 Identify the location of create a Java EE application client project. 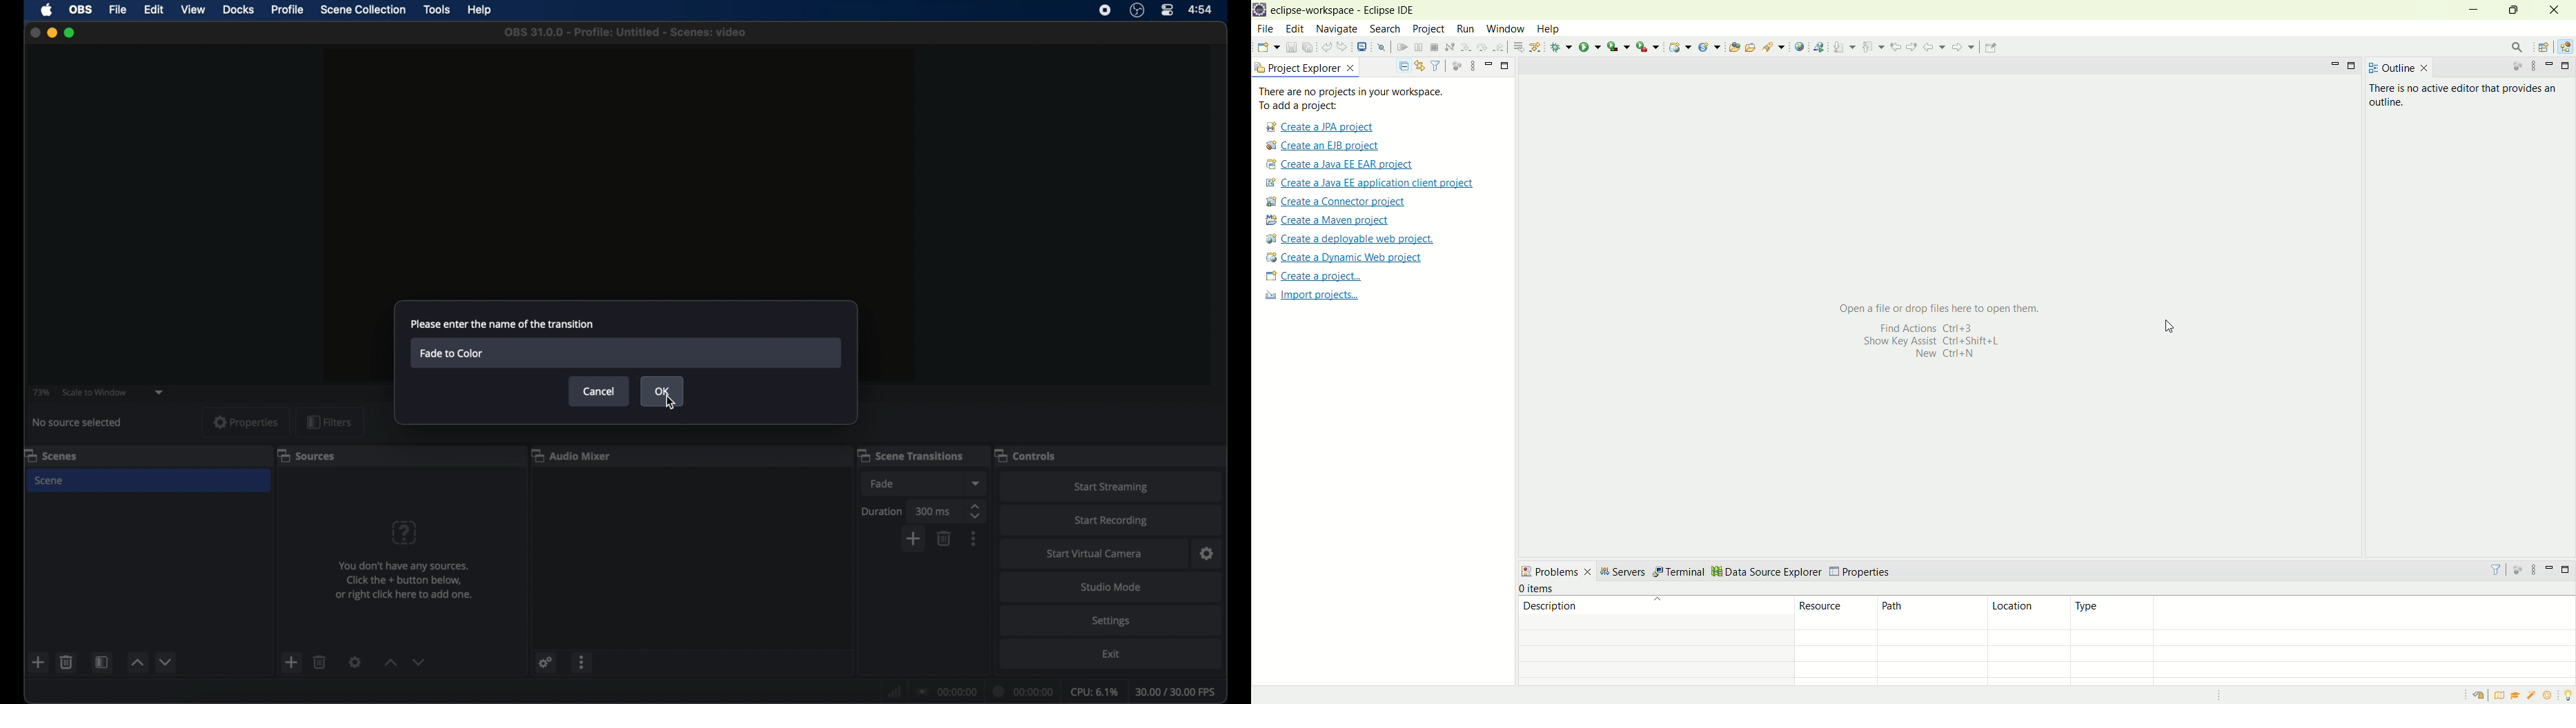
(1375, 184).